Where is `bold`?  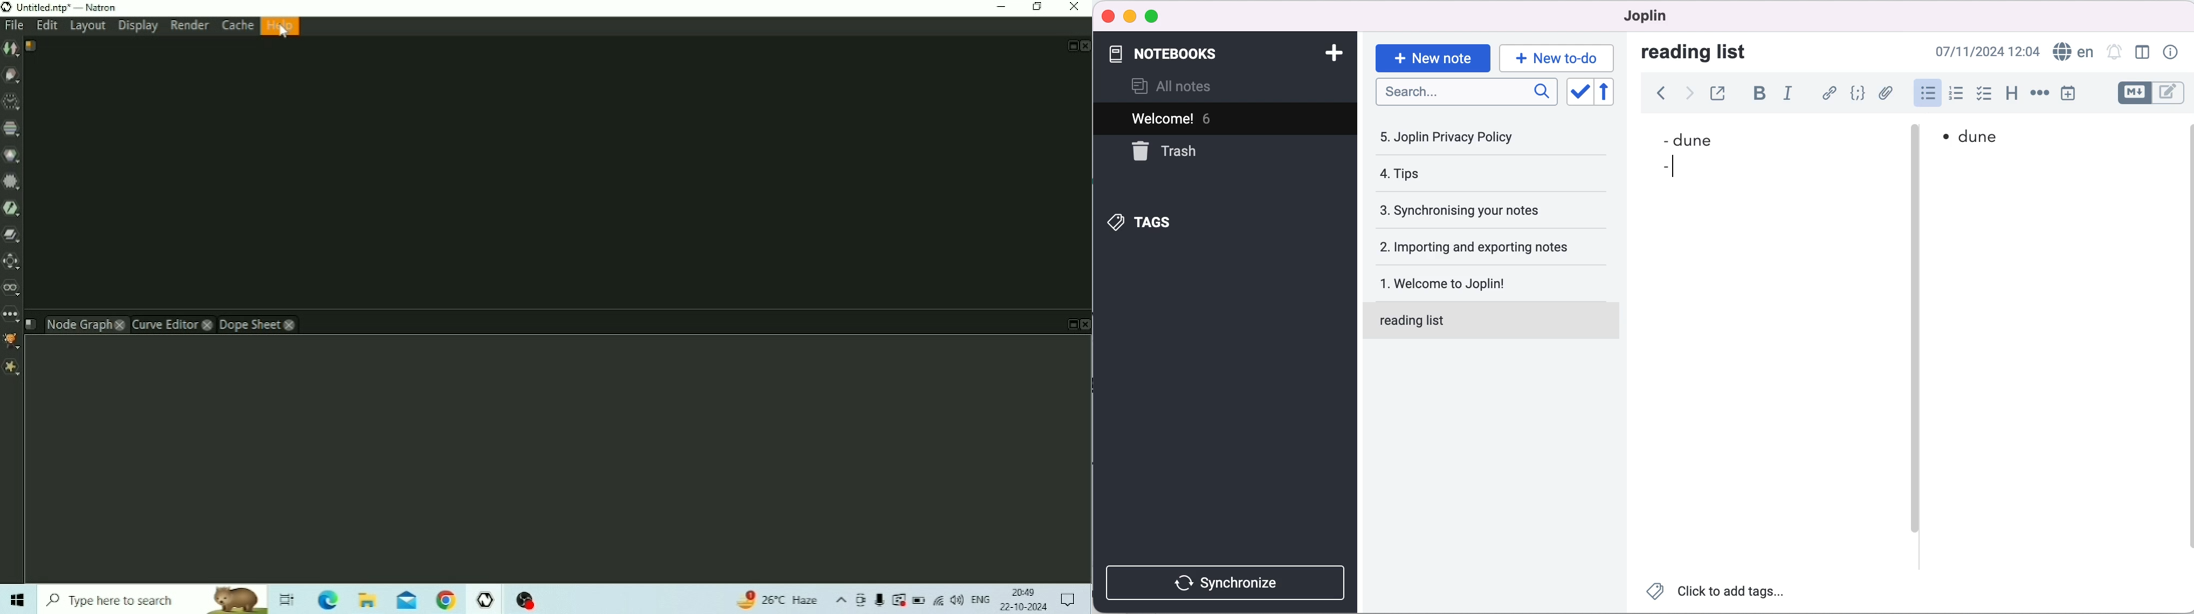
bold is located at coordinates (1760, 93).